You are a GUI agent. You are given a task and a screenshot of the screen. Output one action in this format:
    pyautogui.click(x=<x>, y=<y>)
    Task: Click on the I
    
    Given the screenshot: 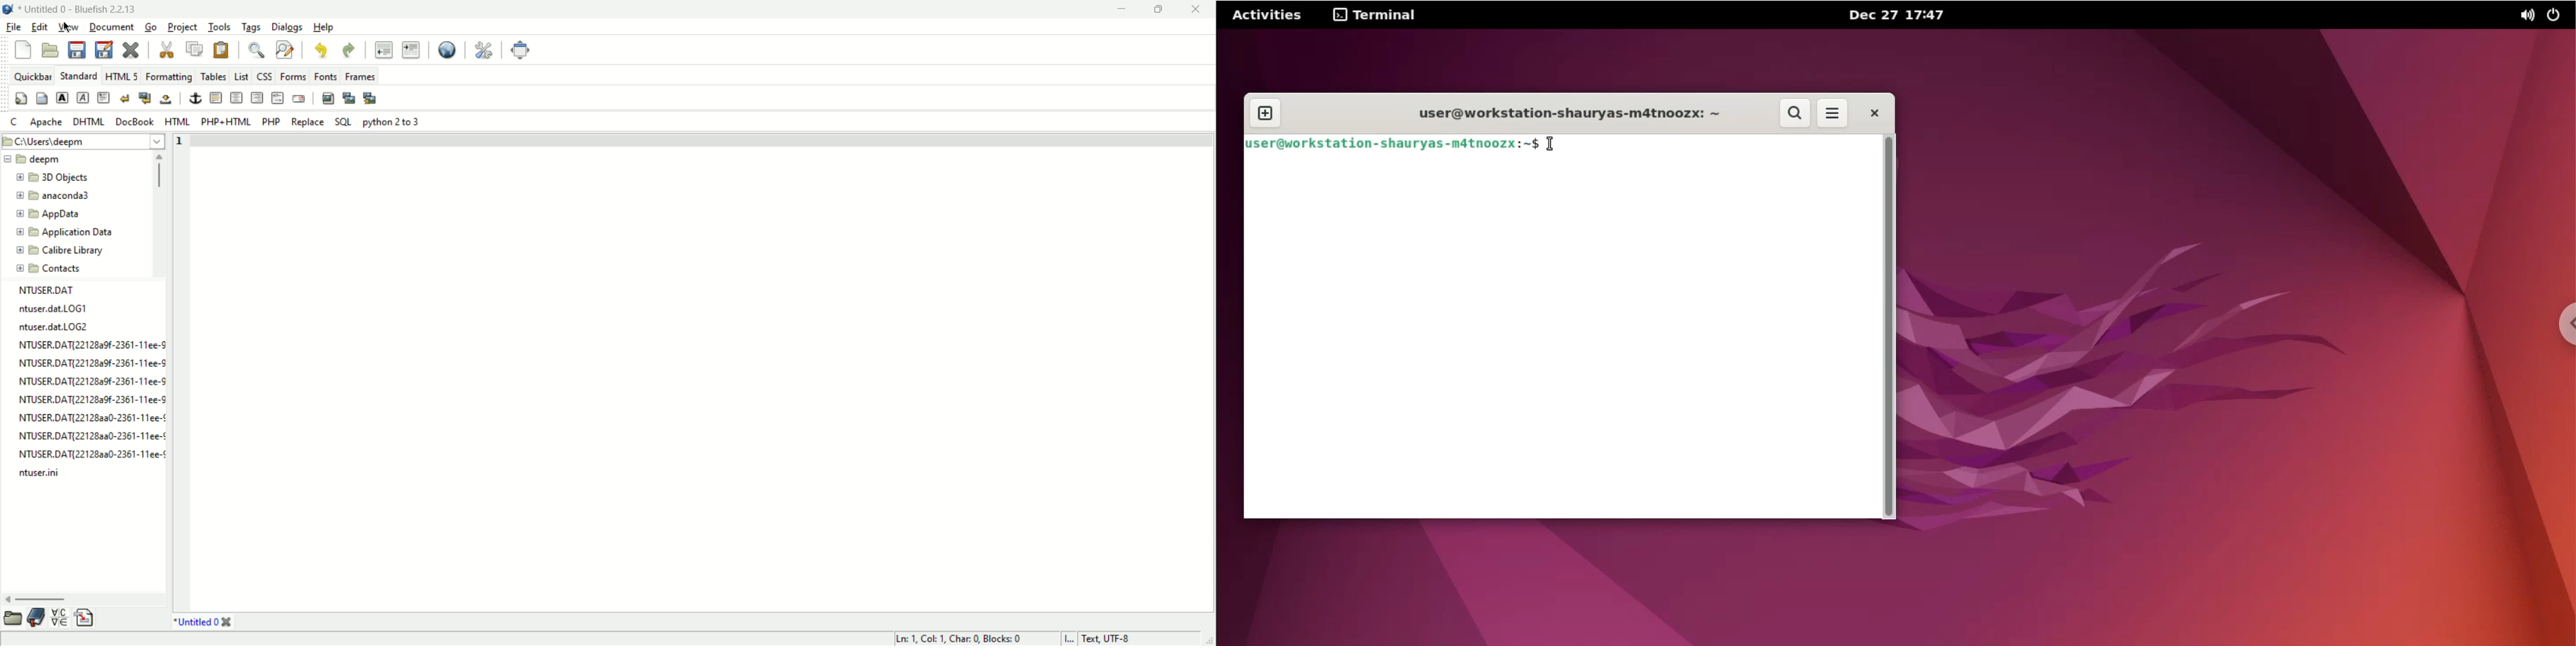 What is the action you would take?
    pyautogui.click(x=1070, y=638)
    